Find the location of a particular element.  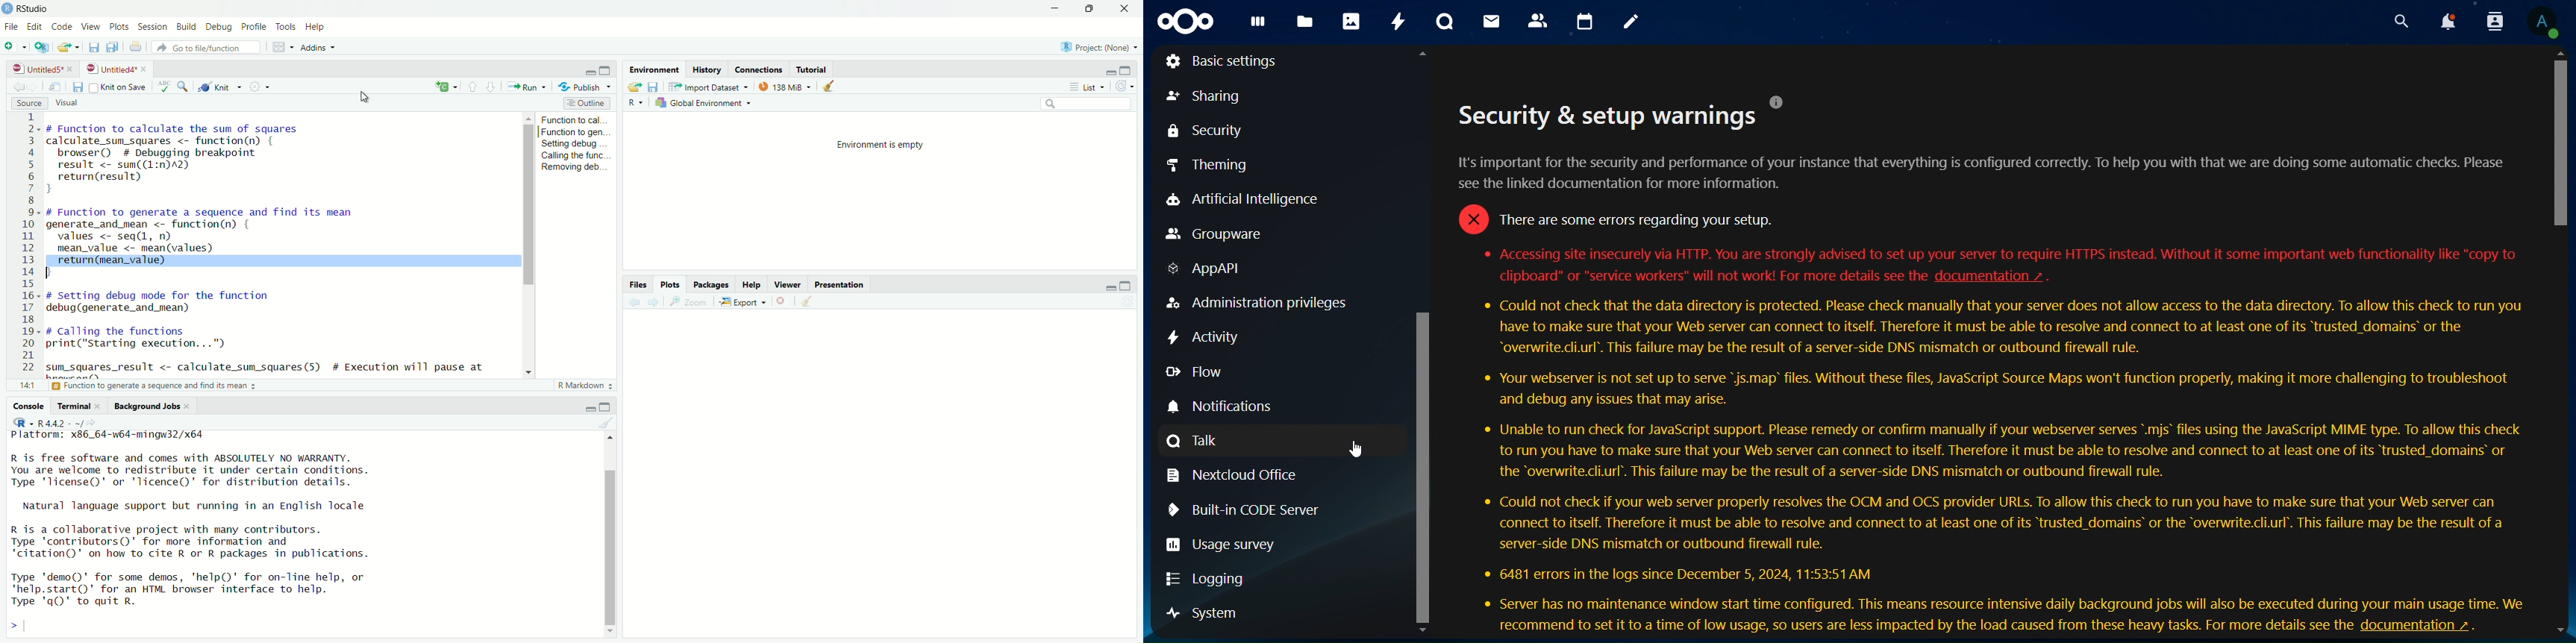

save current document is located at coordinates (77, 86).